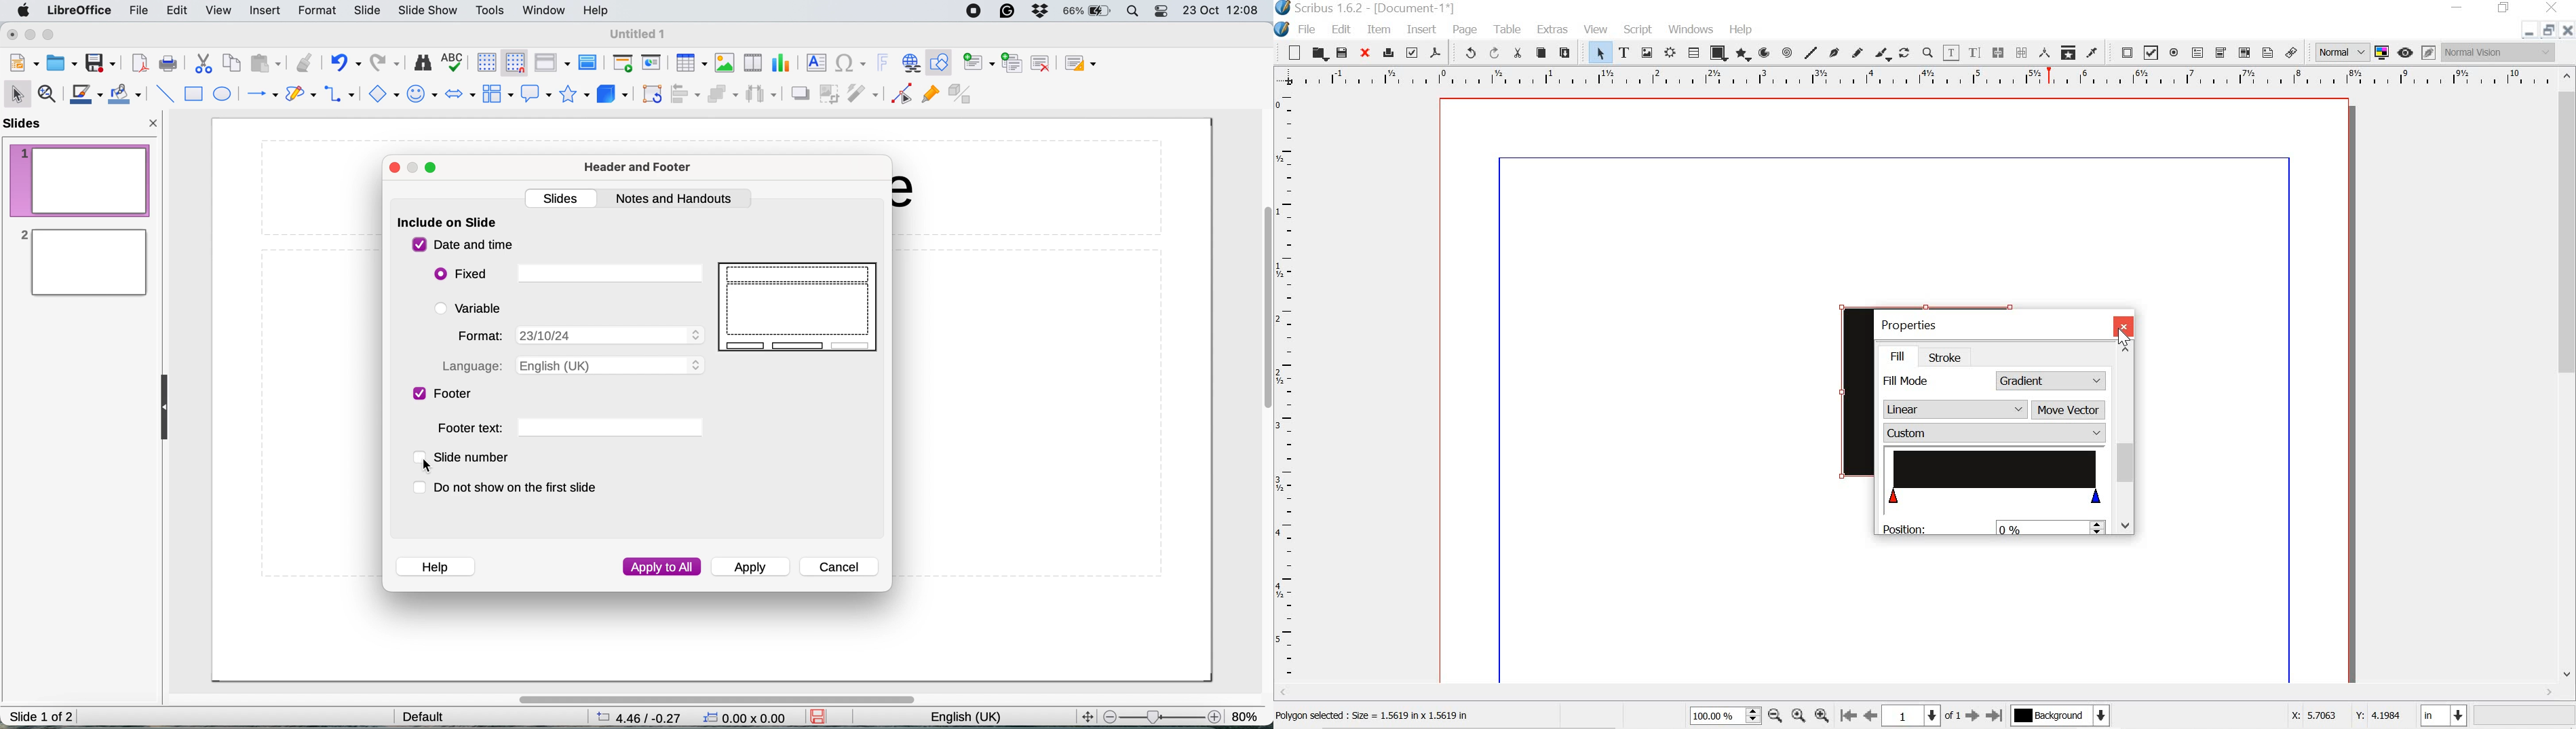  Describe the element at coordinates (1282, 28) in the screenshot. I see `logo` at that location.